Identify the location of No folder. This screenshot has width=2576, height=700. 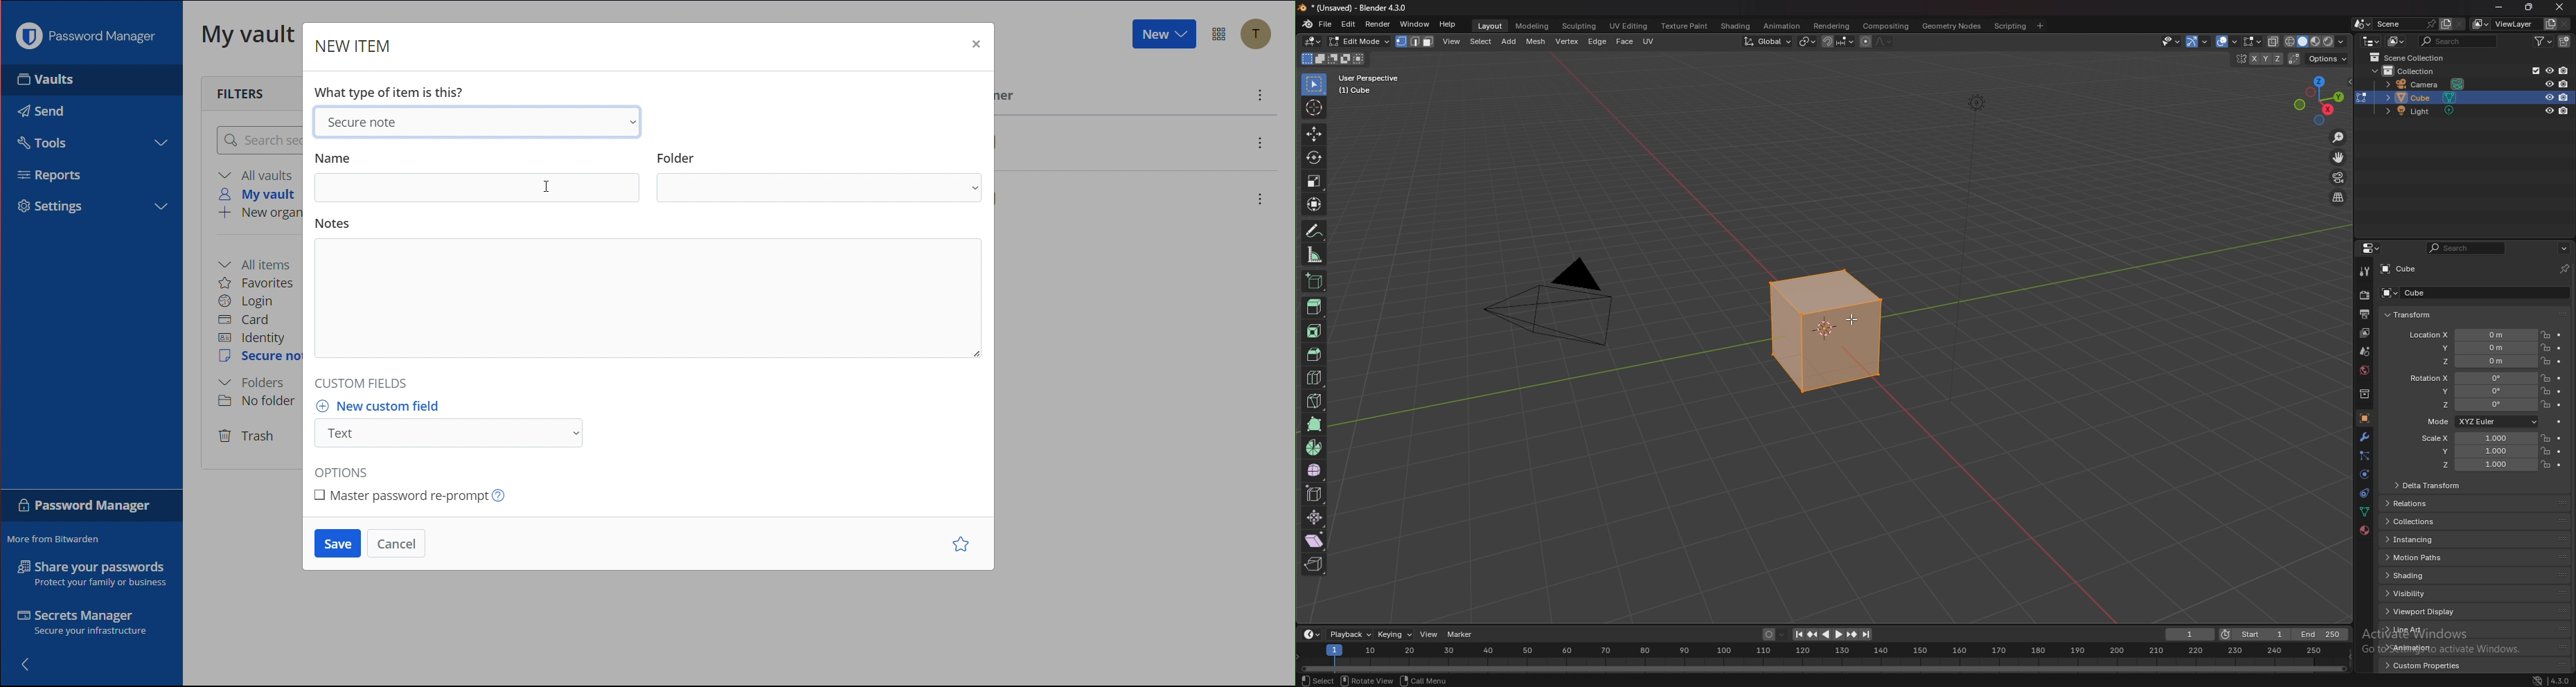
(256, 403).